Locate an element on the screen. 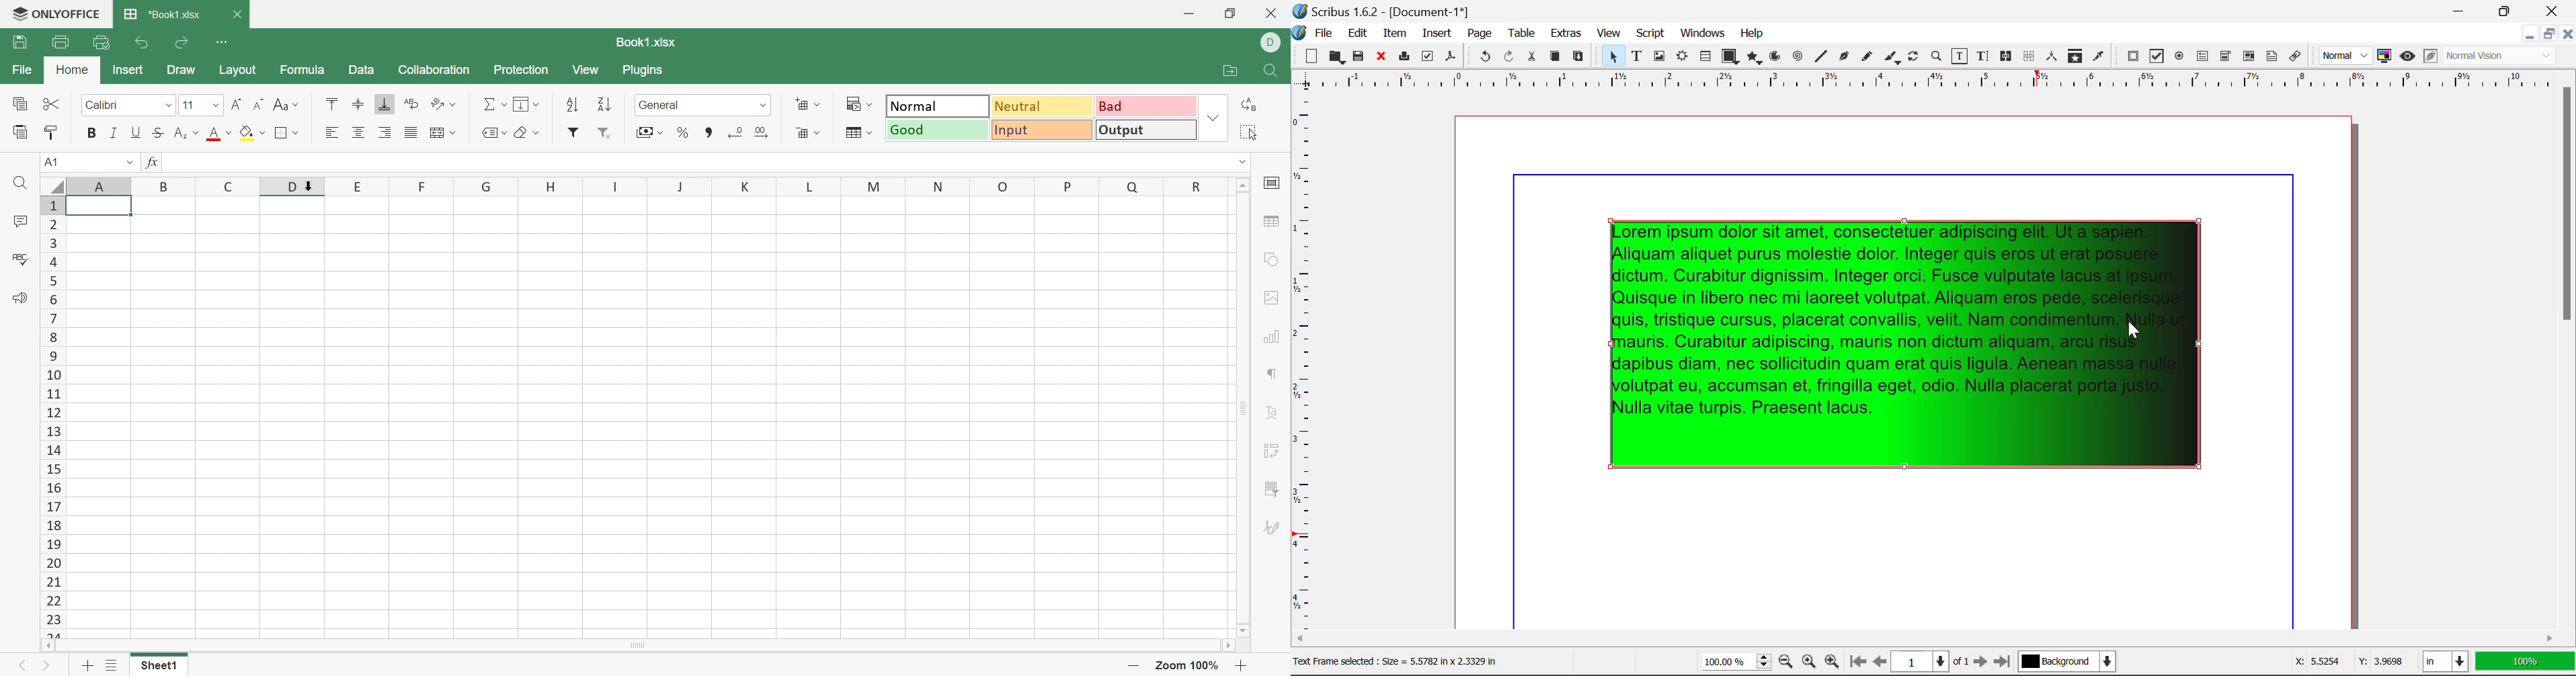 The image size is (2576, 700). Vertical Page Margins is located at coordinates (1933, 84).